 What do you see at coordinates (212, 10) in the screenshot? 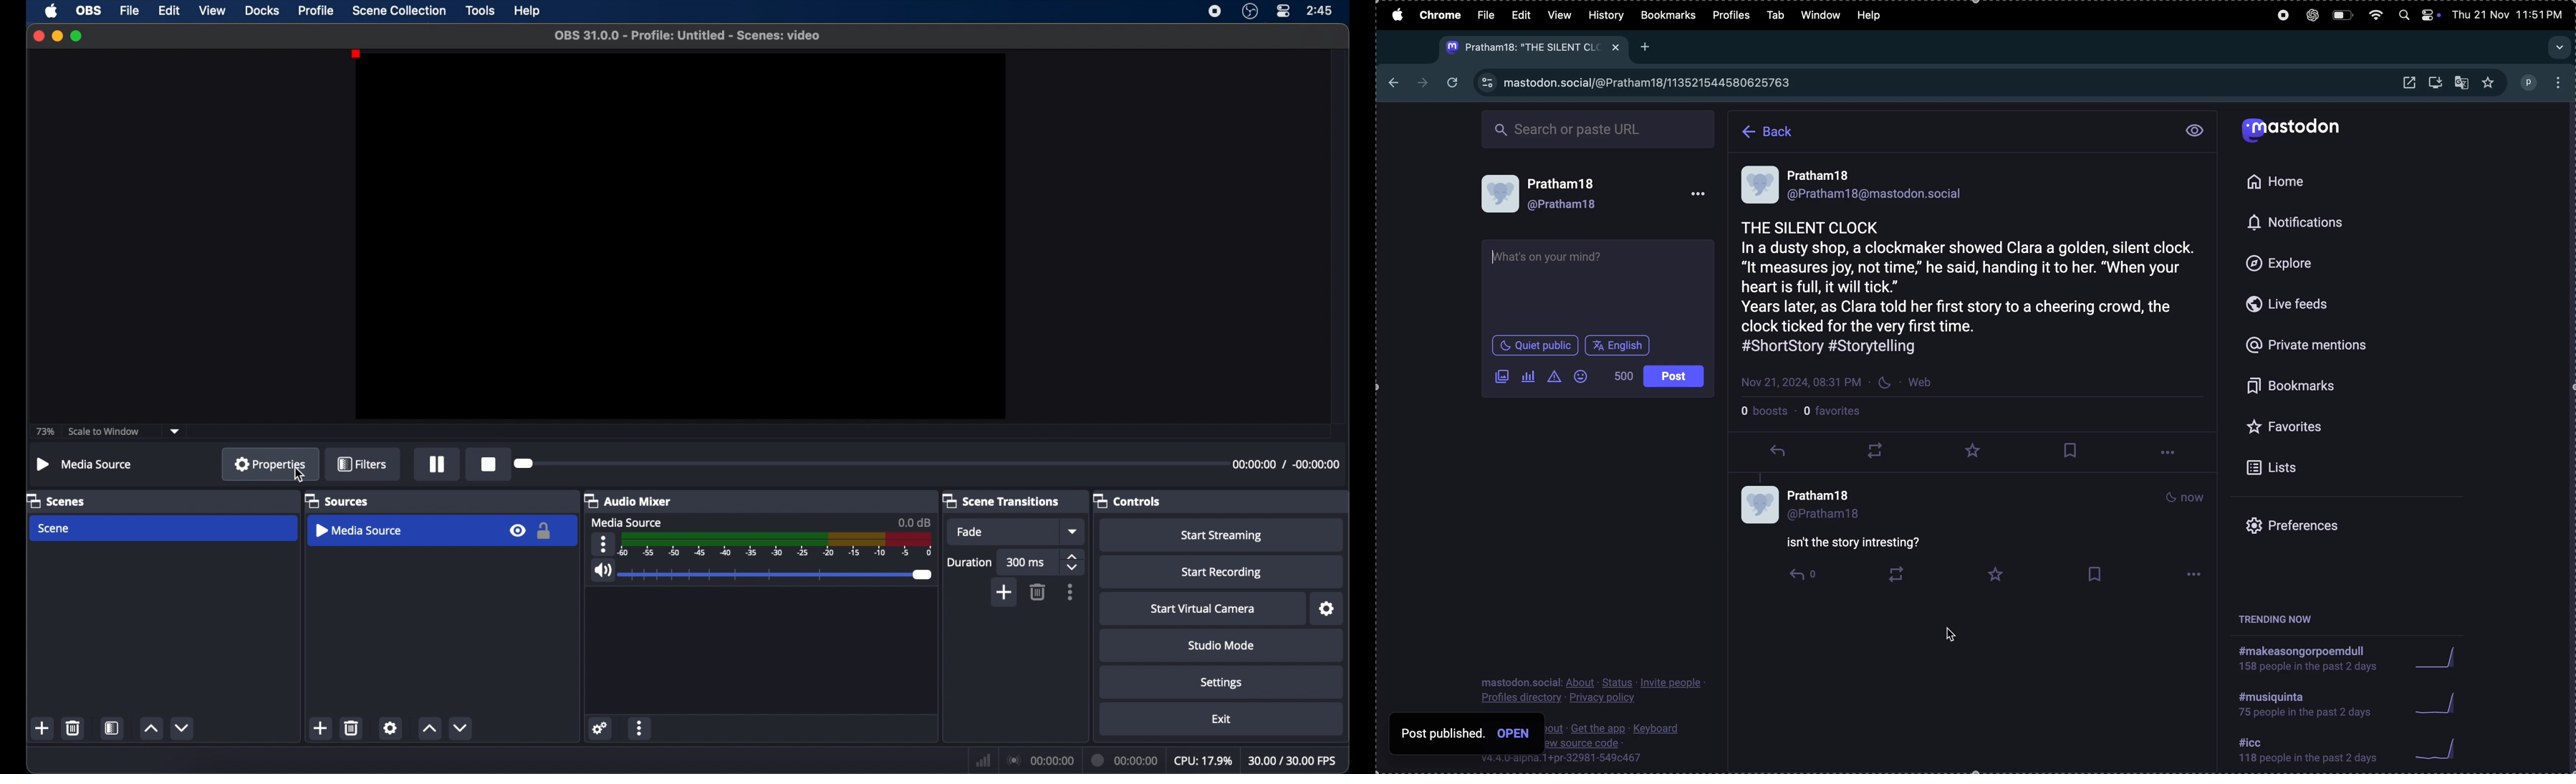
I see `view` at bounding box center [212, 10].